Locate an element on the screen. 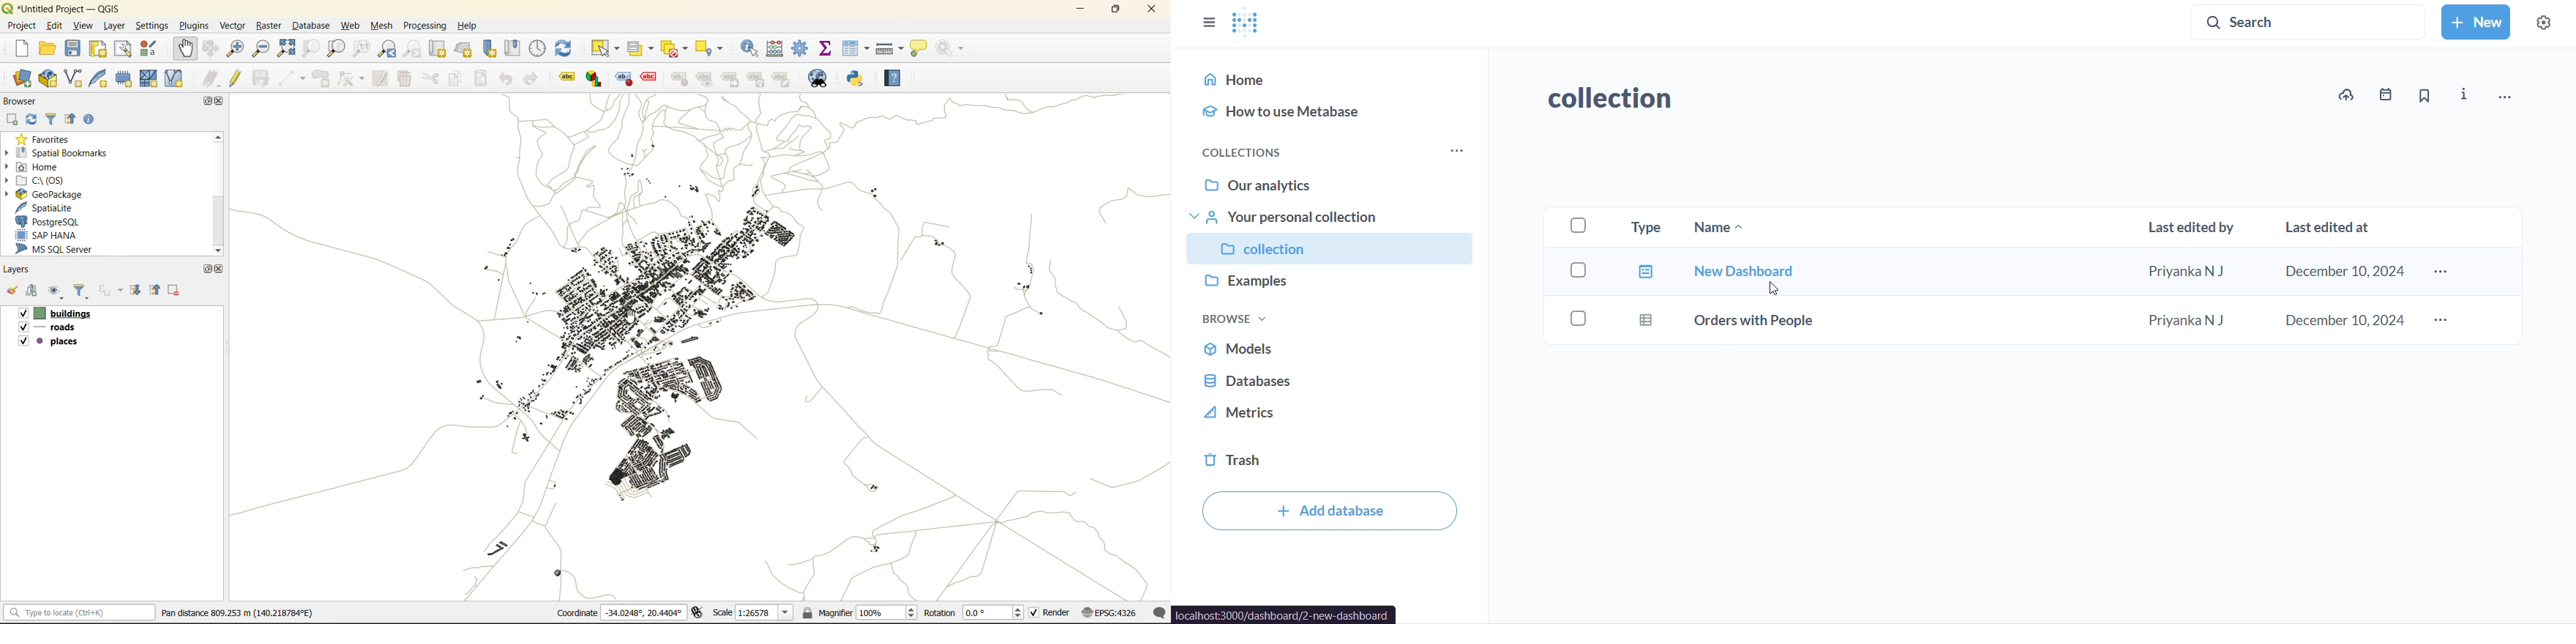  search is located at coordinates (2301, 22).